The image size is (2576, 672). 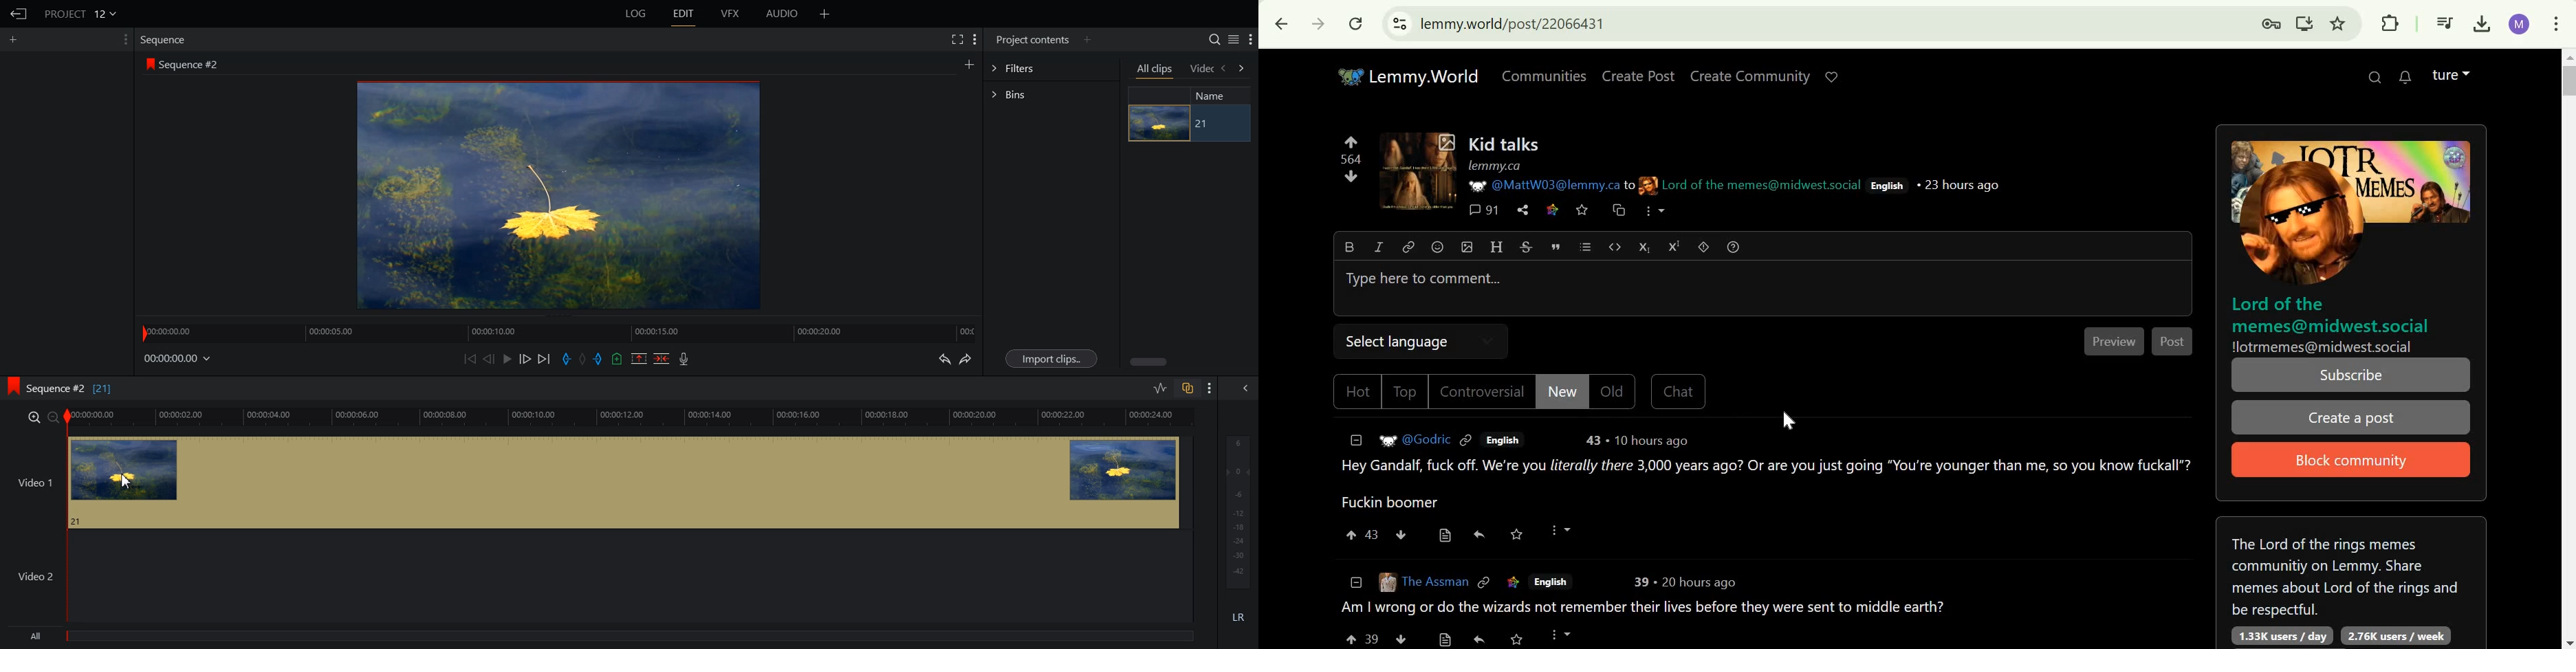 What do you see at coordinates (1561, 390) in the screenshot?
I see `New` at bounding box center [1561, 390].